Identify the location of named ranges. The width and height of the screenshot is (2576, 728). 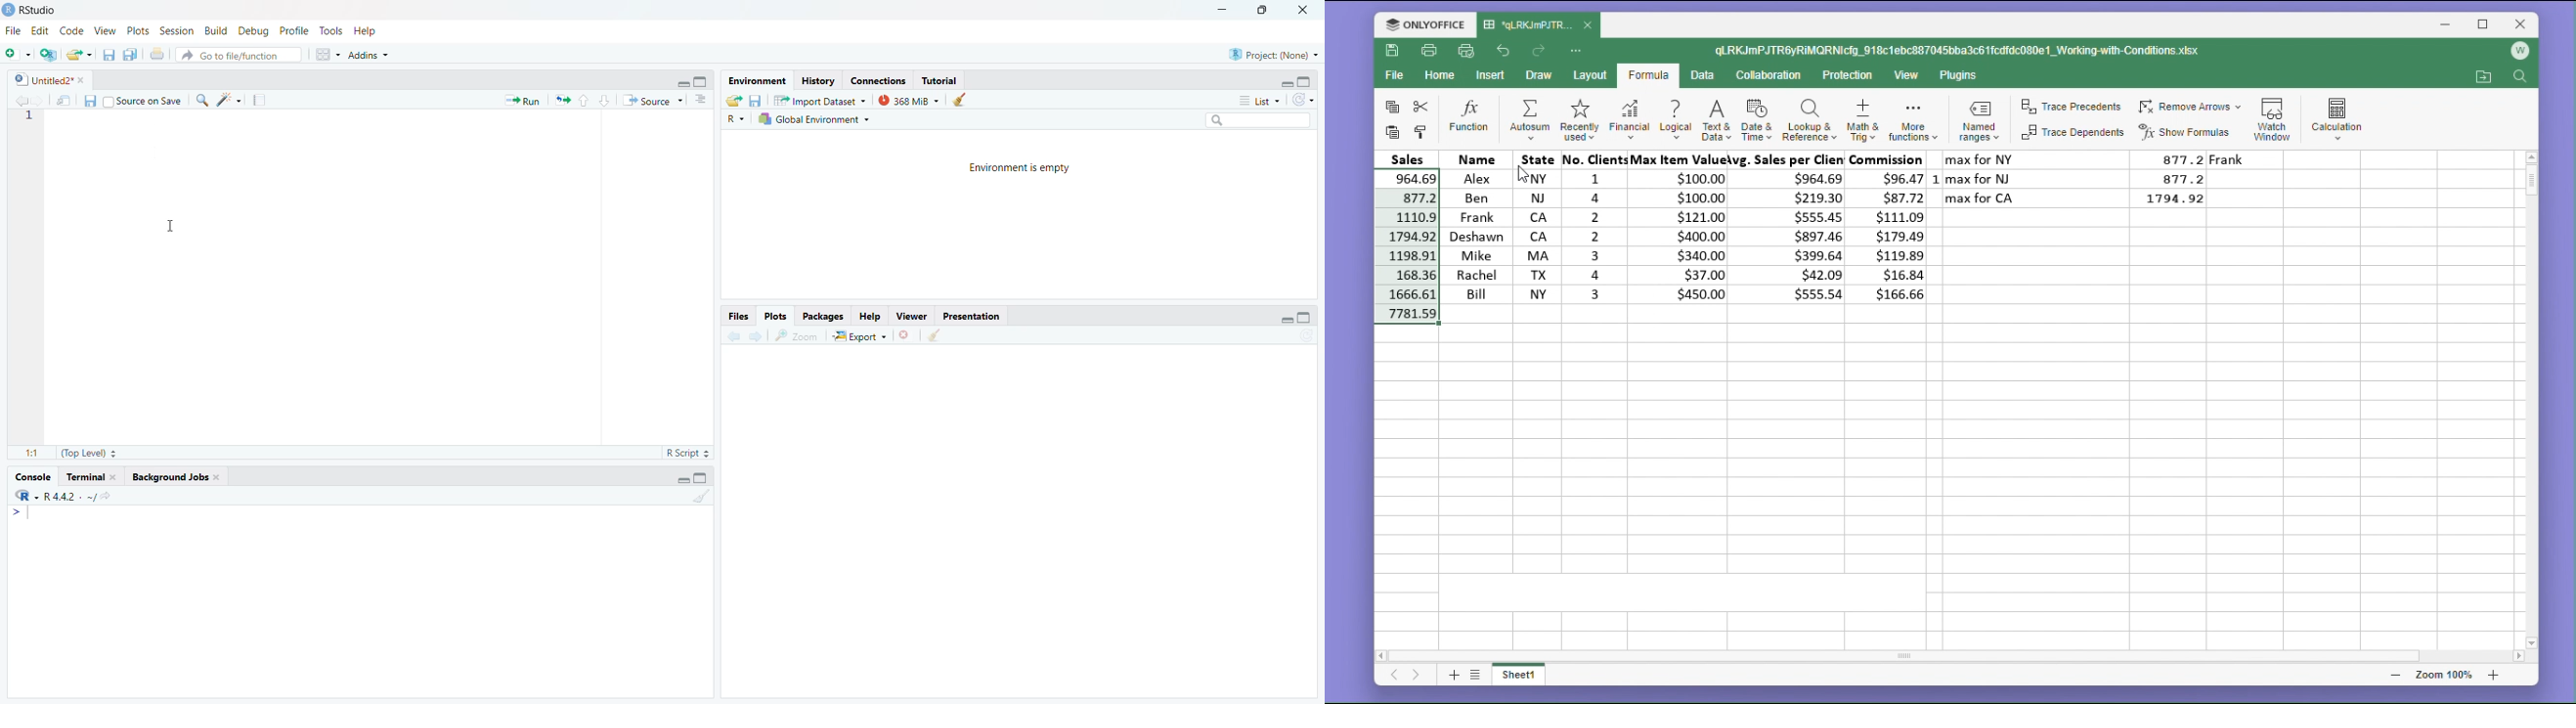
(1977, 123).